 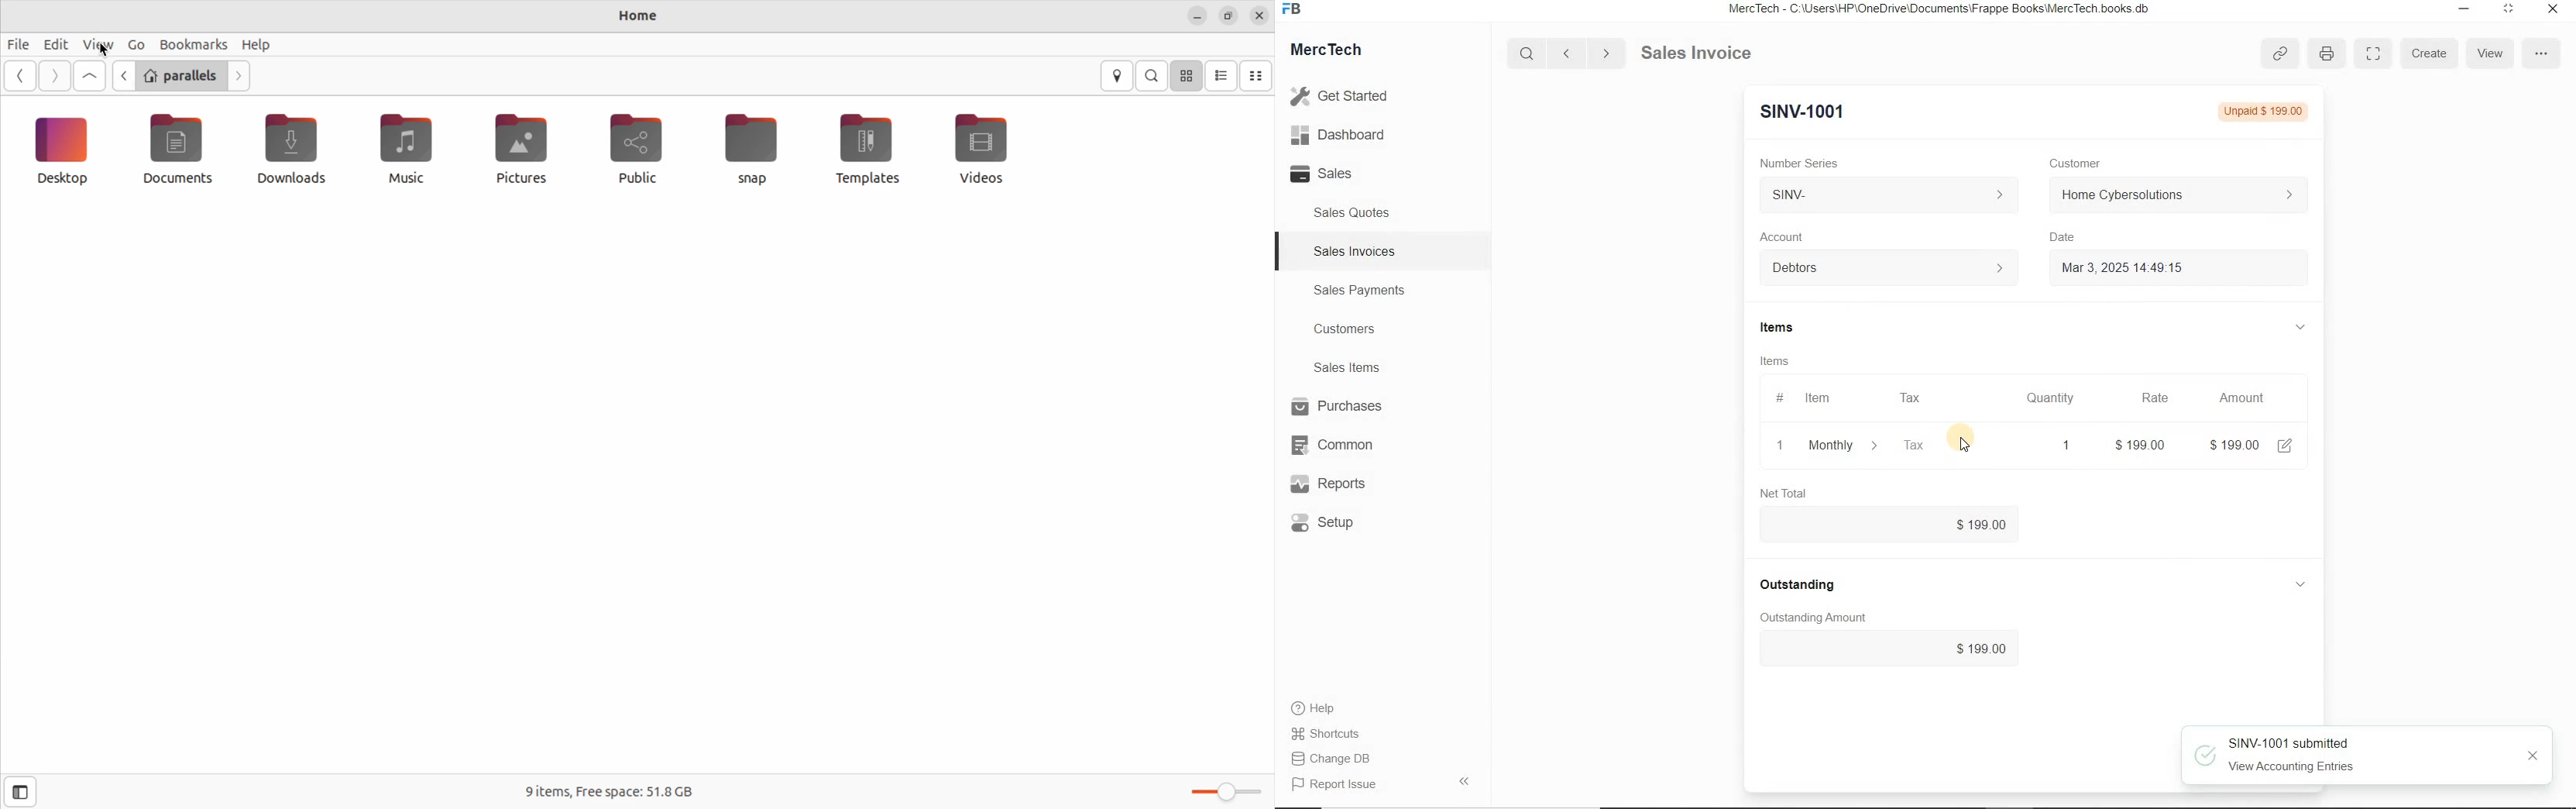 What do you see at coordinates (2509, 11) in the screenshot?
I see `Maximum` at bounding box center [2509, 11].